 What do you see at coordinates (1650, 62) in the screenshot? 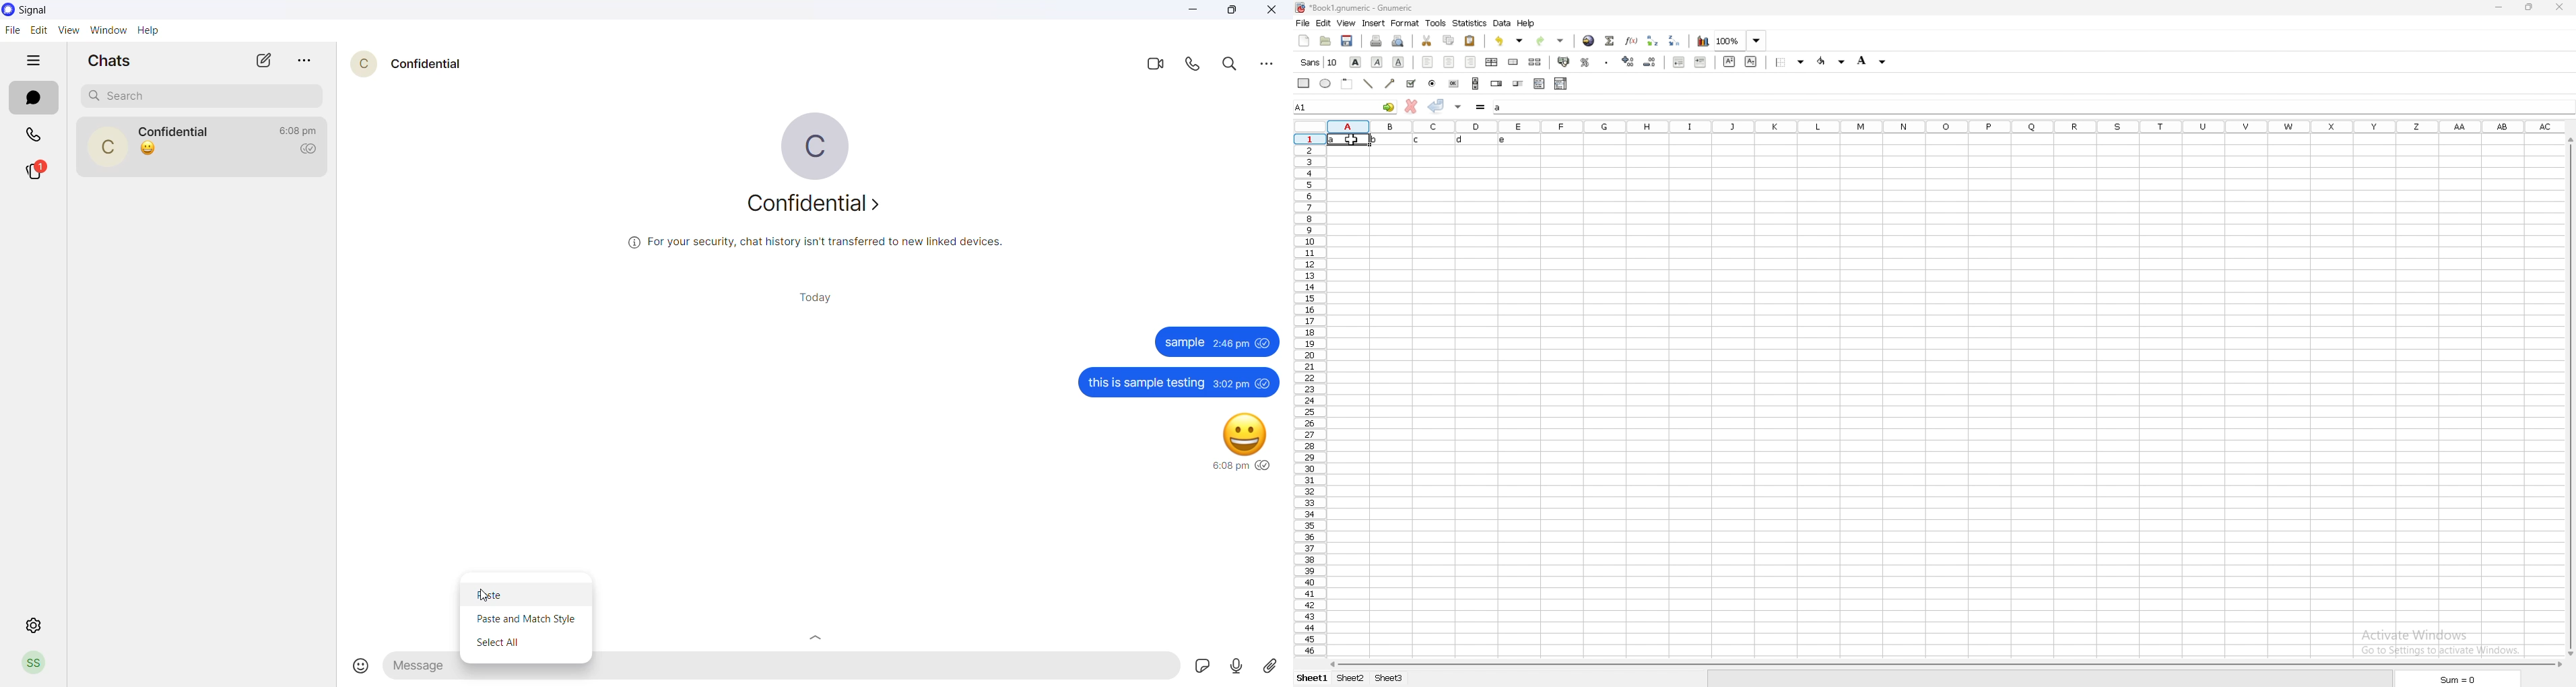
I see `decrease decimals` at bounding box center [1650, 62].